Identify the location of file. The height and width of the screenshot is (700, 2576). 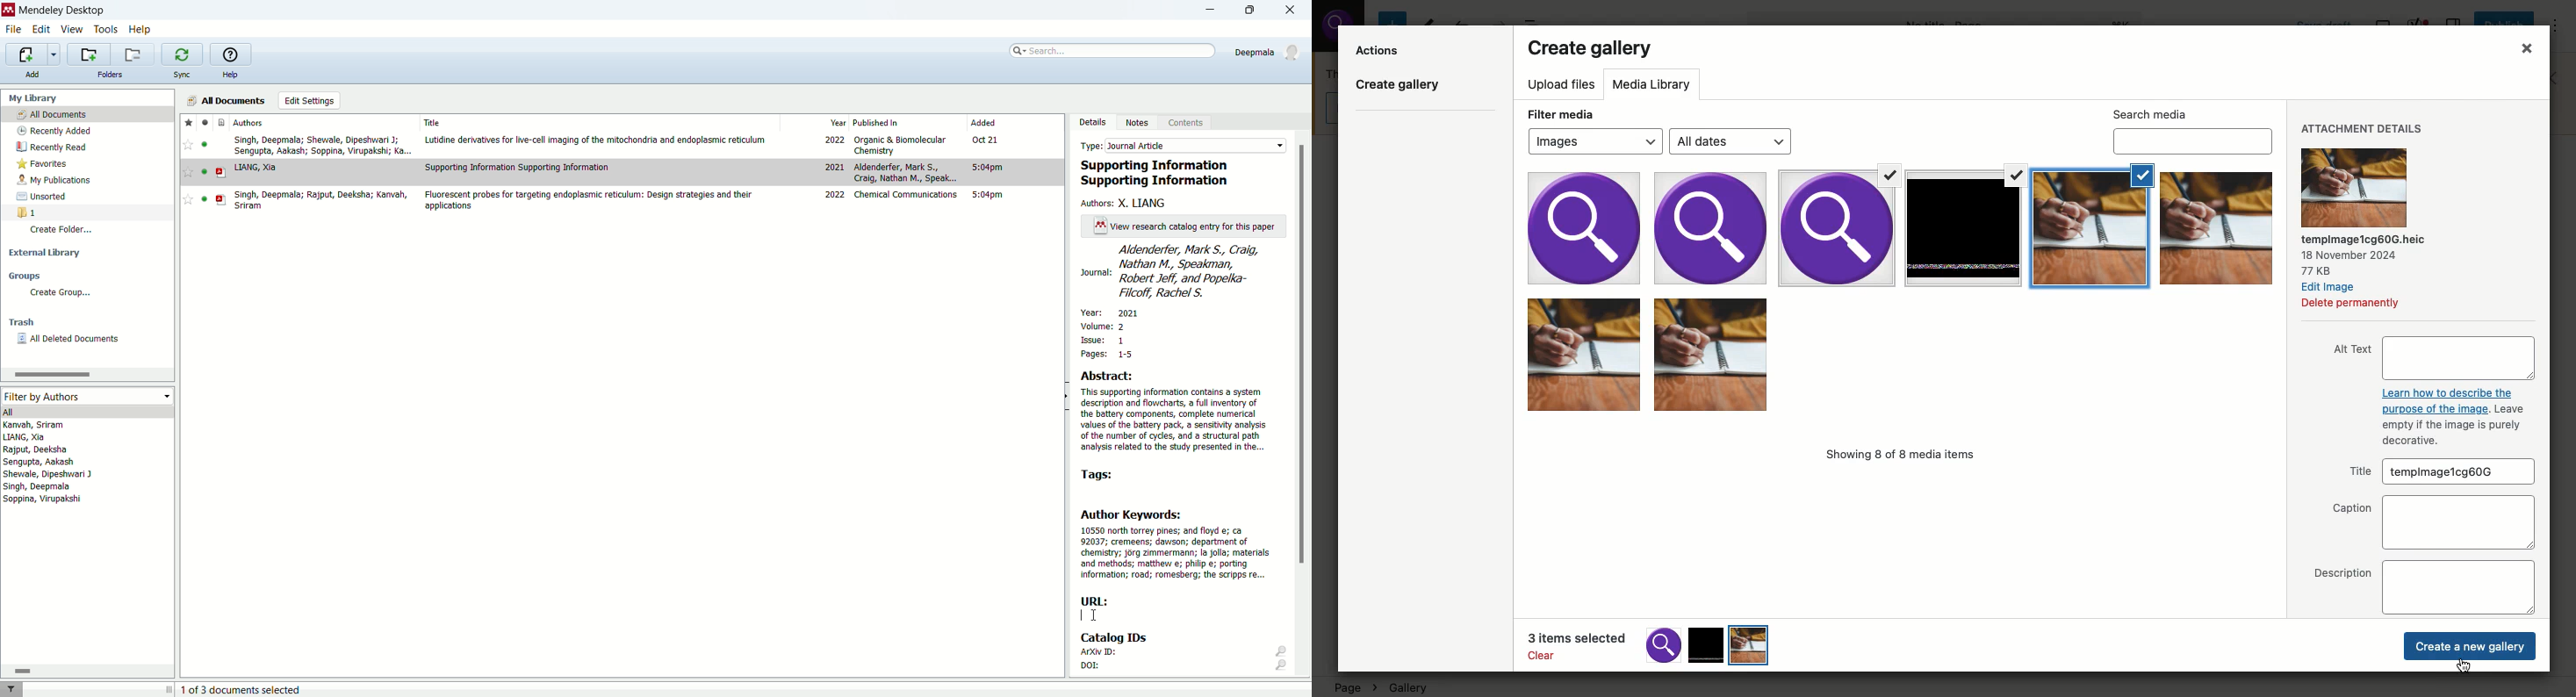
(16, 30).